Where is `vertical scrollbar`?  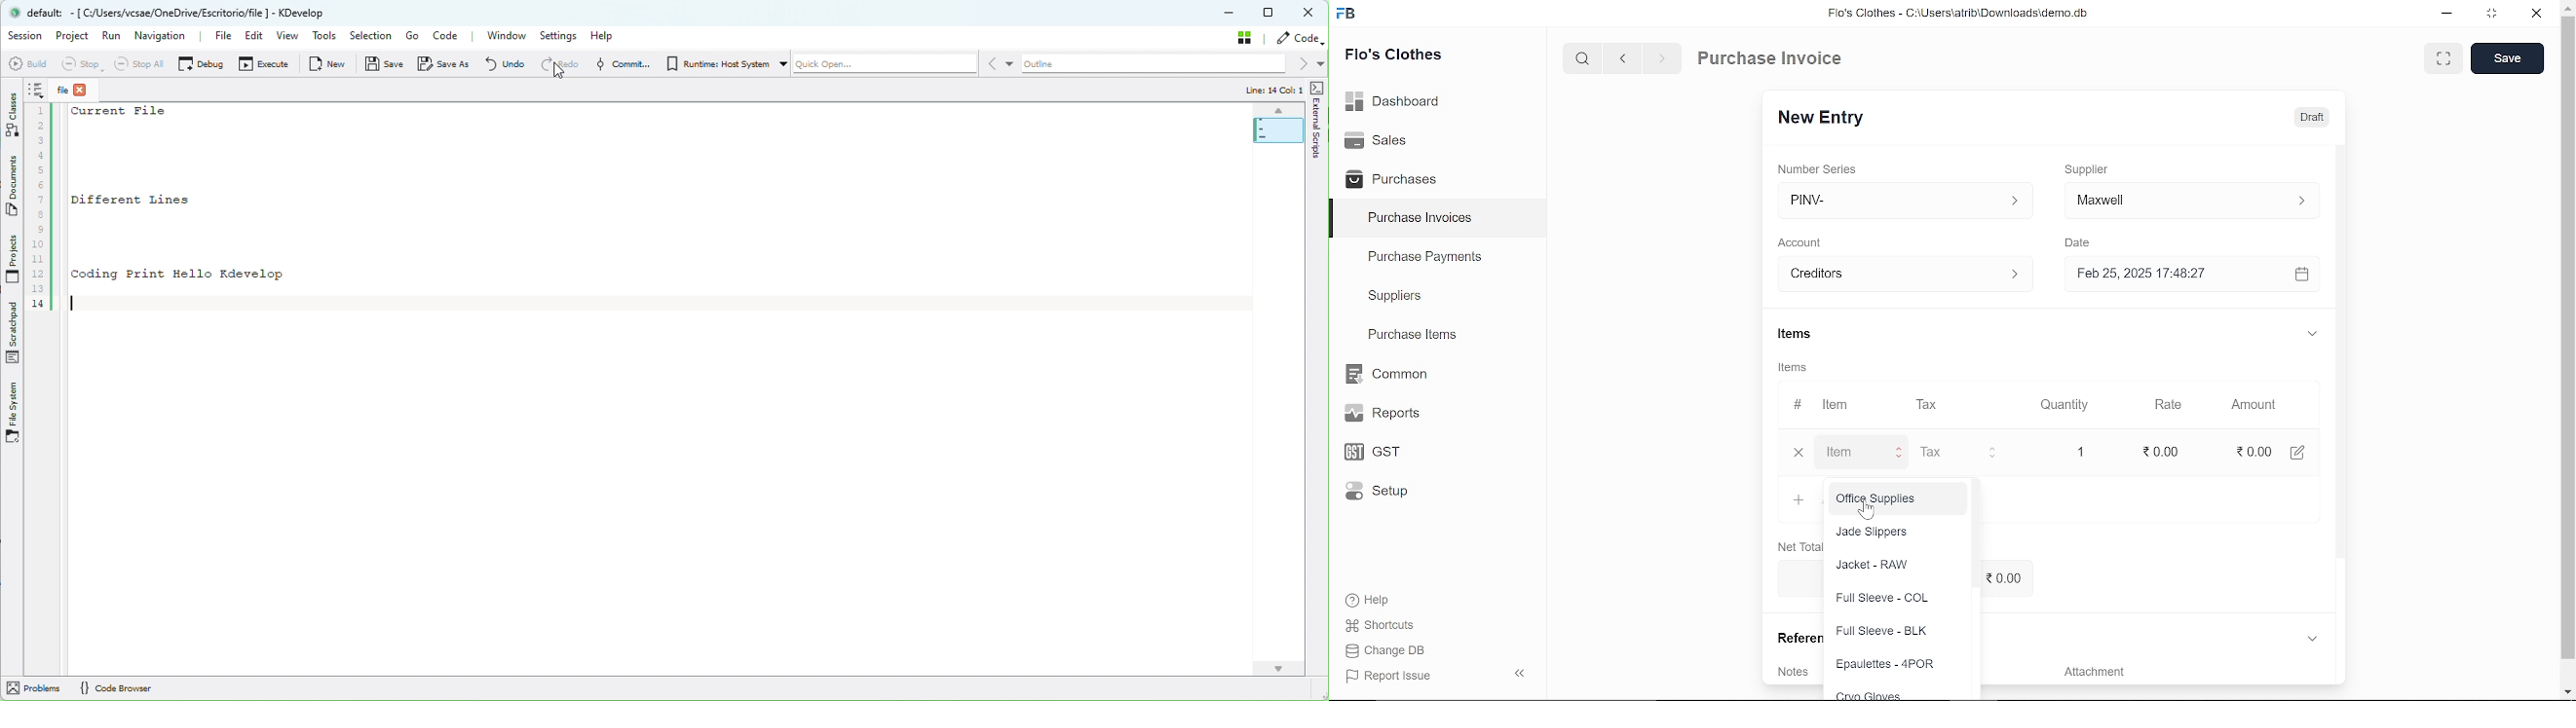
vertical scrollbar is located at coordinates (1979, 534).